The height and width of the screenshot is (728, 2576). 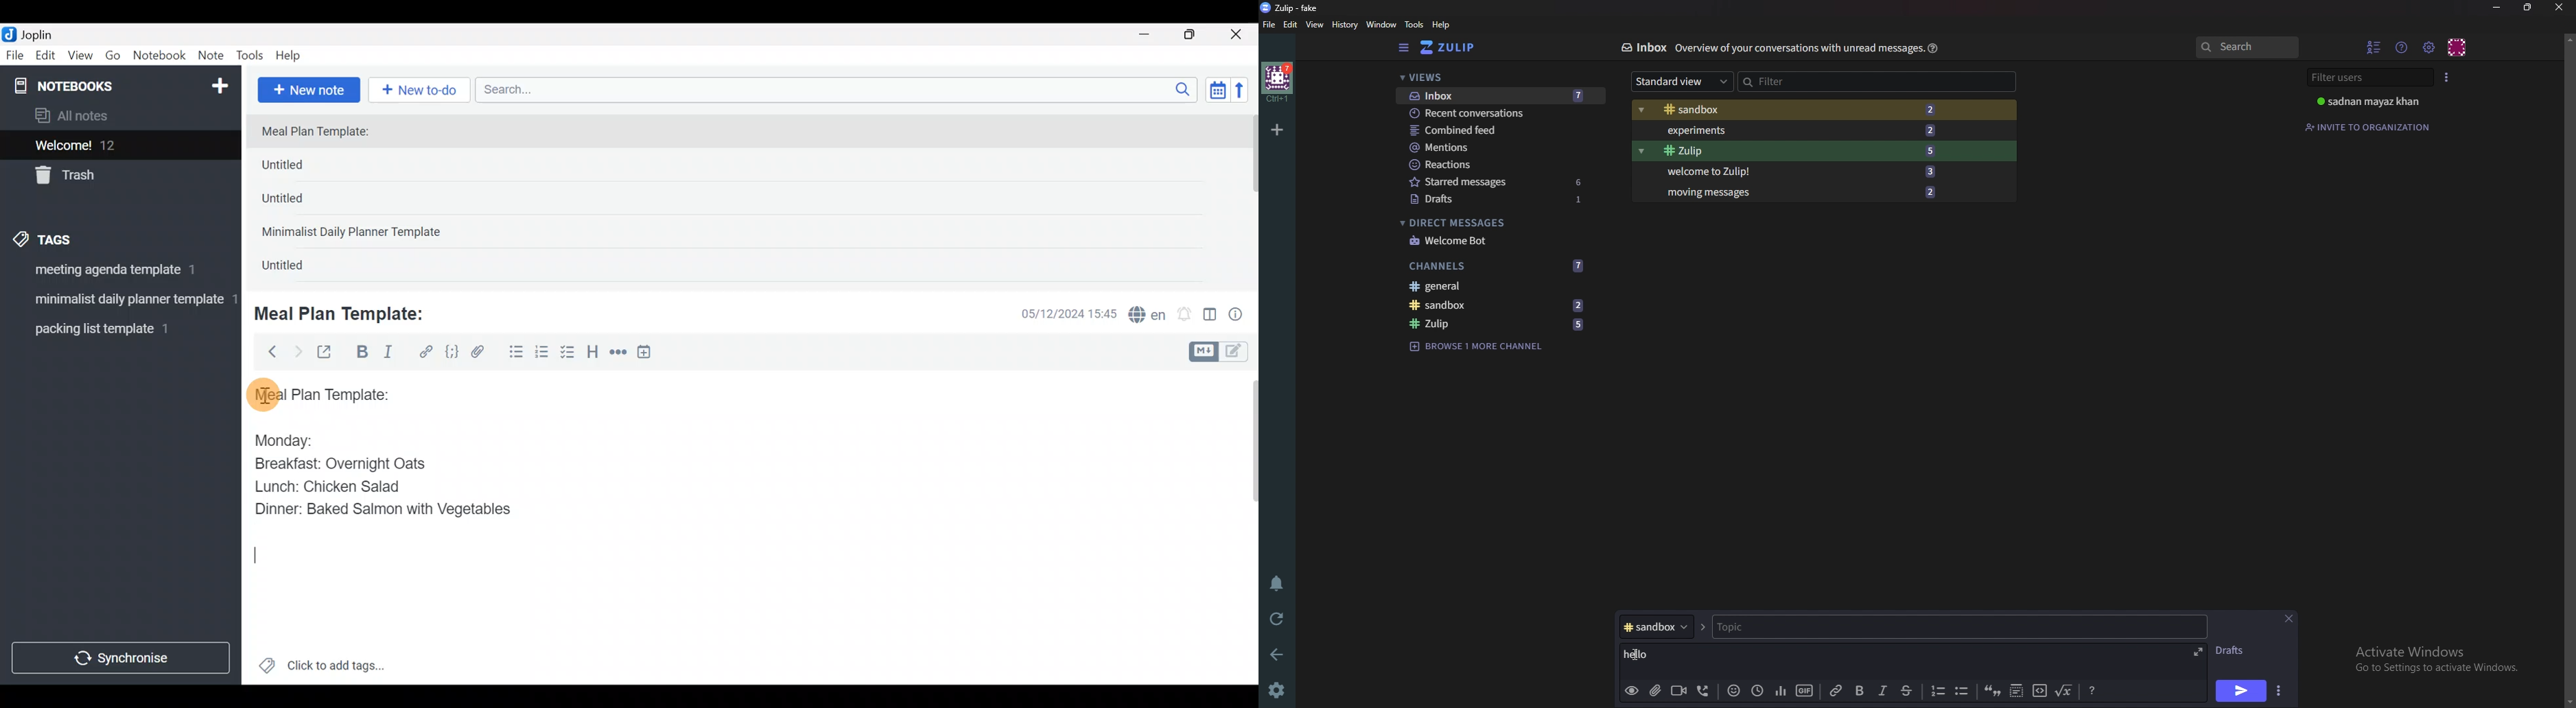 What do you see at coordinates (1293, 8) in the screenshot?
I see `zulip-fake` at bounding box center [1293, 8].